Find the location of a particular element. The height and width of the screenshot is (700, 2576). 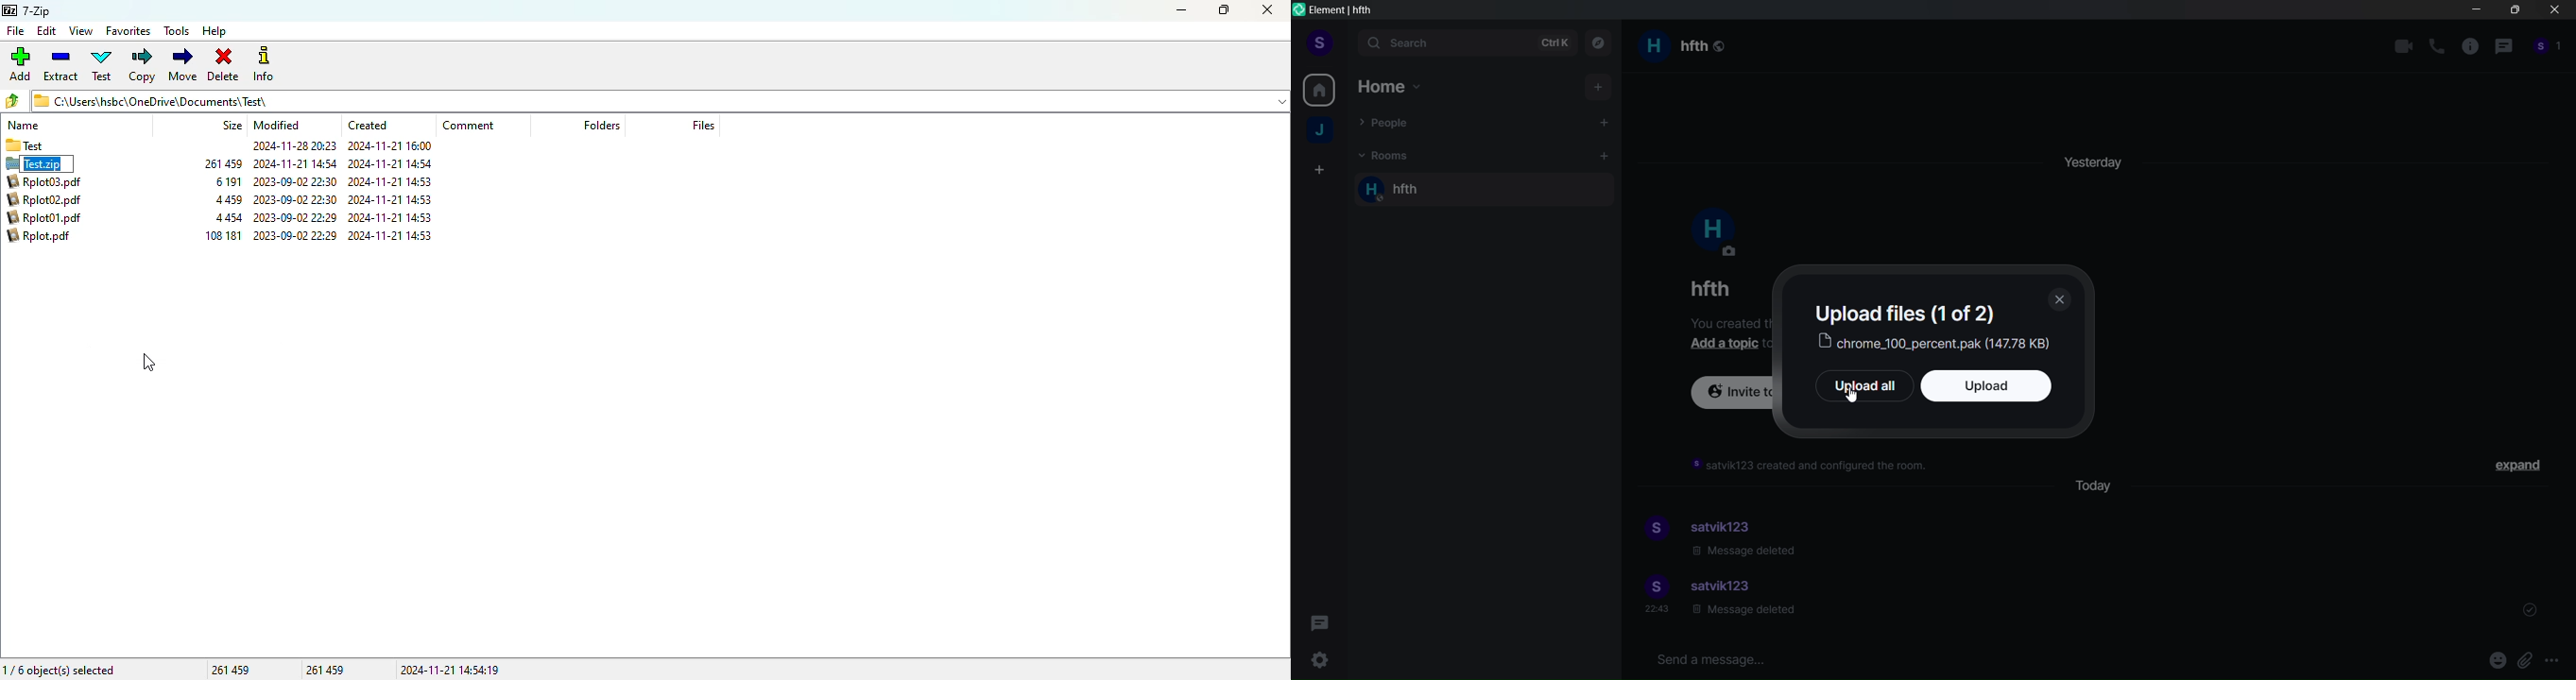

home options is located at coordinates (1399, 87).